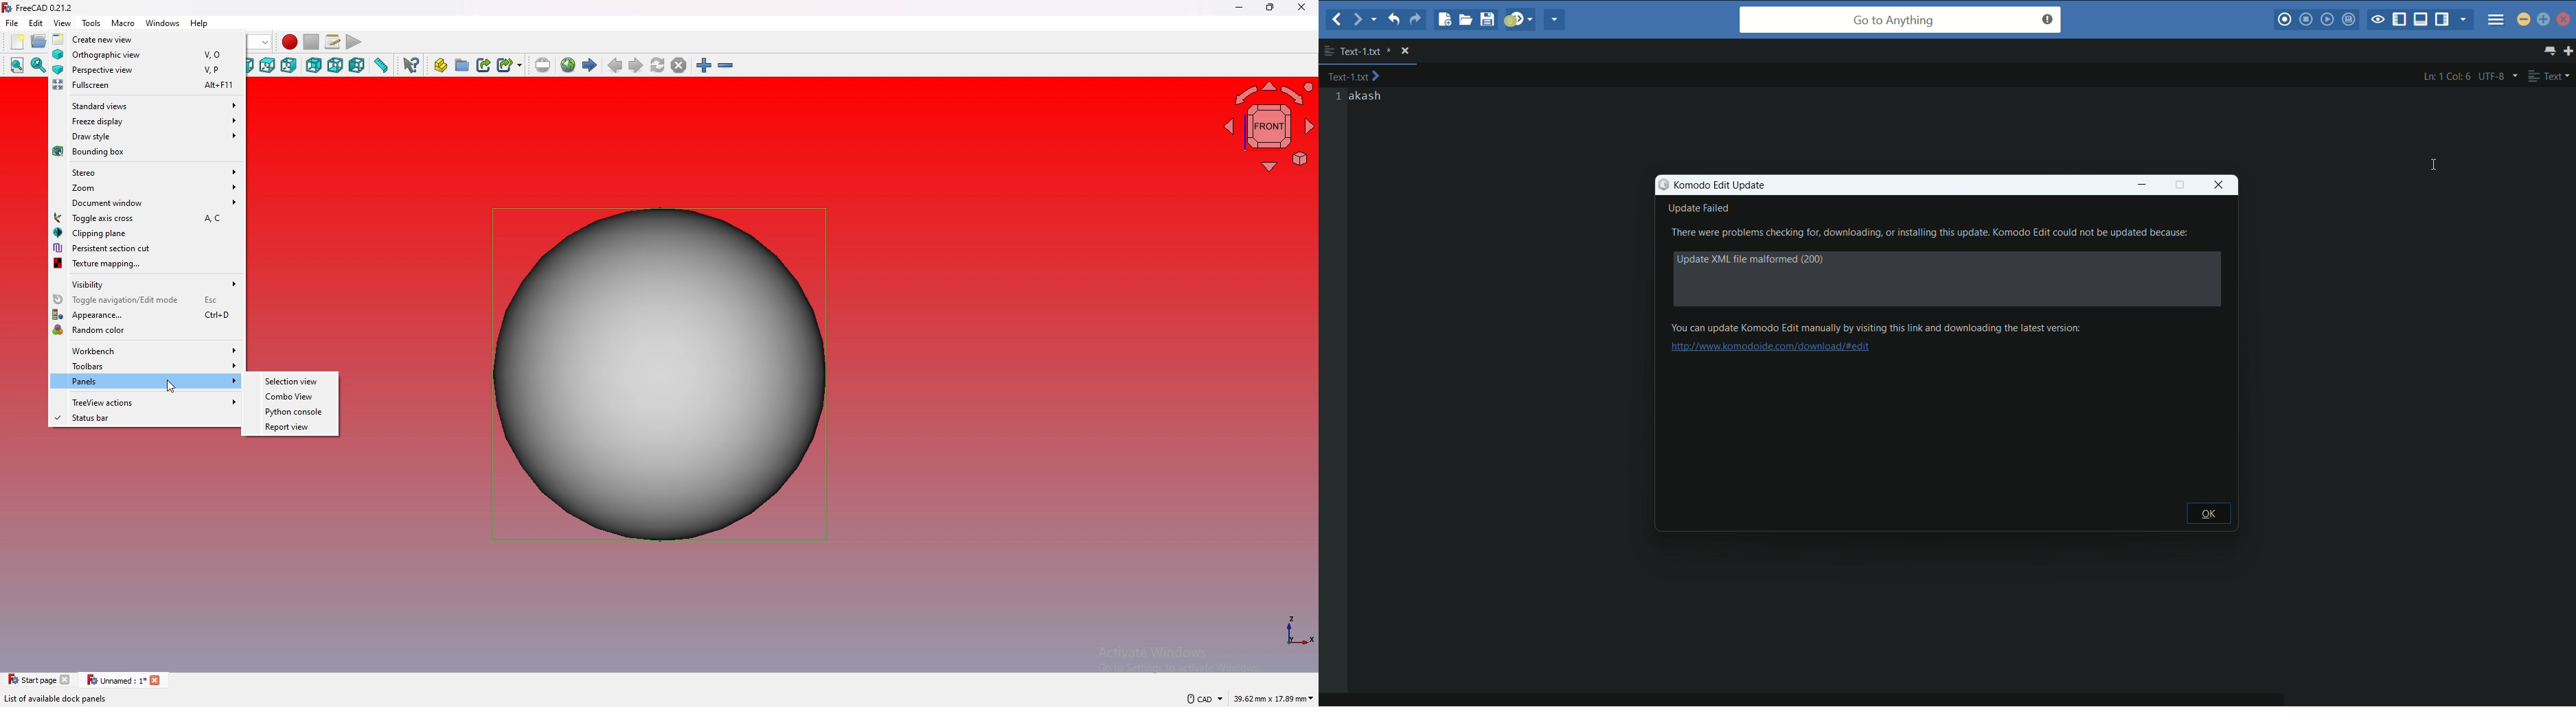  Describe the element at coordinates (148, 152) in the screenshot. I see `bounding box` at that location.